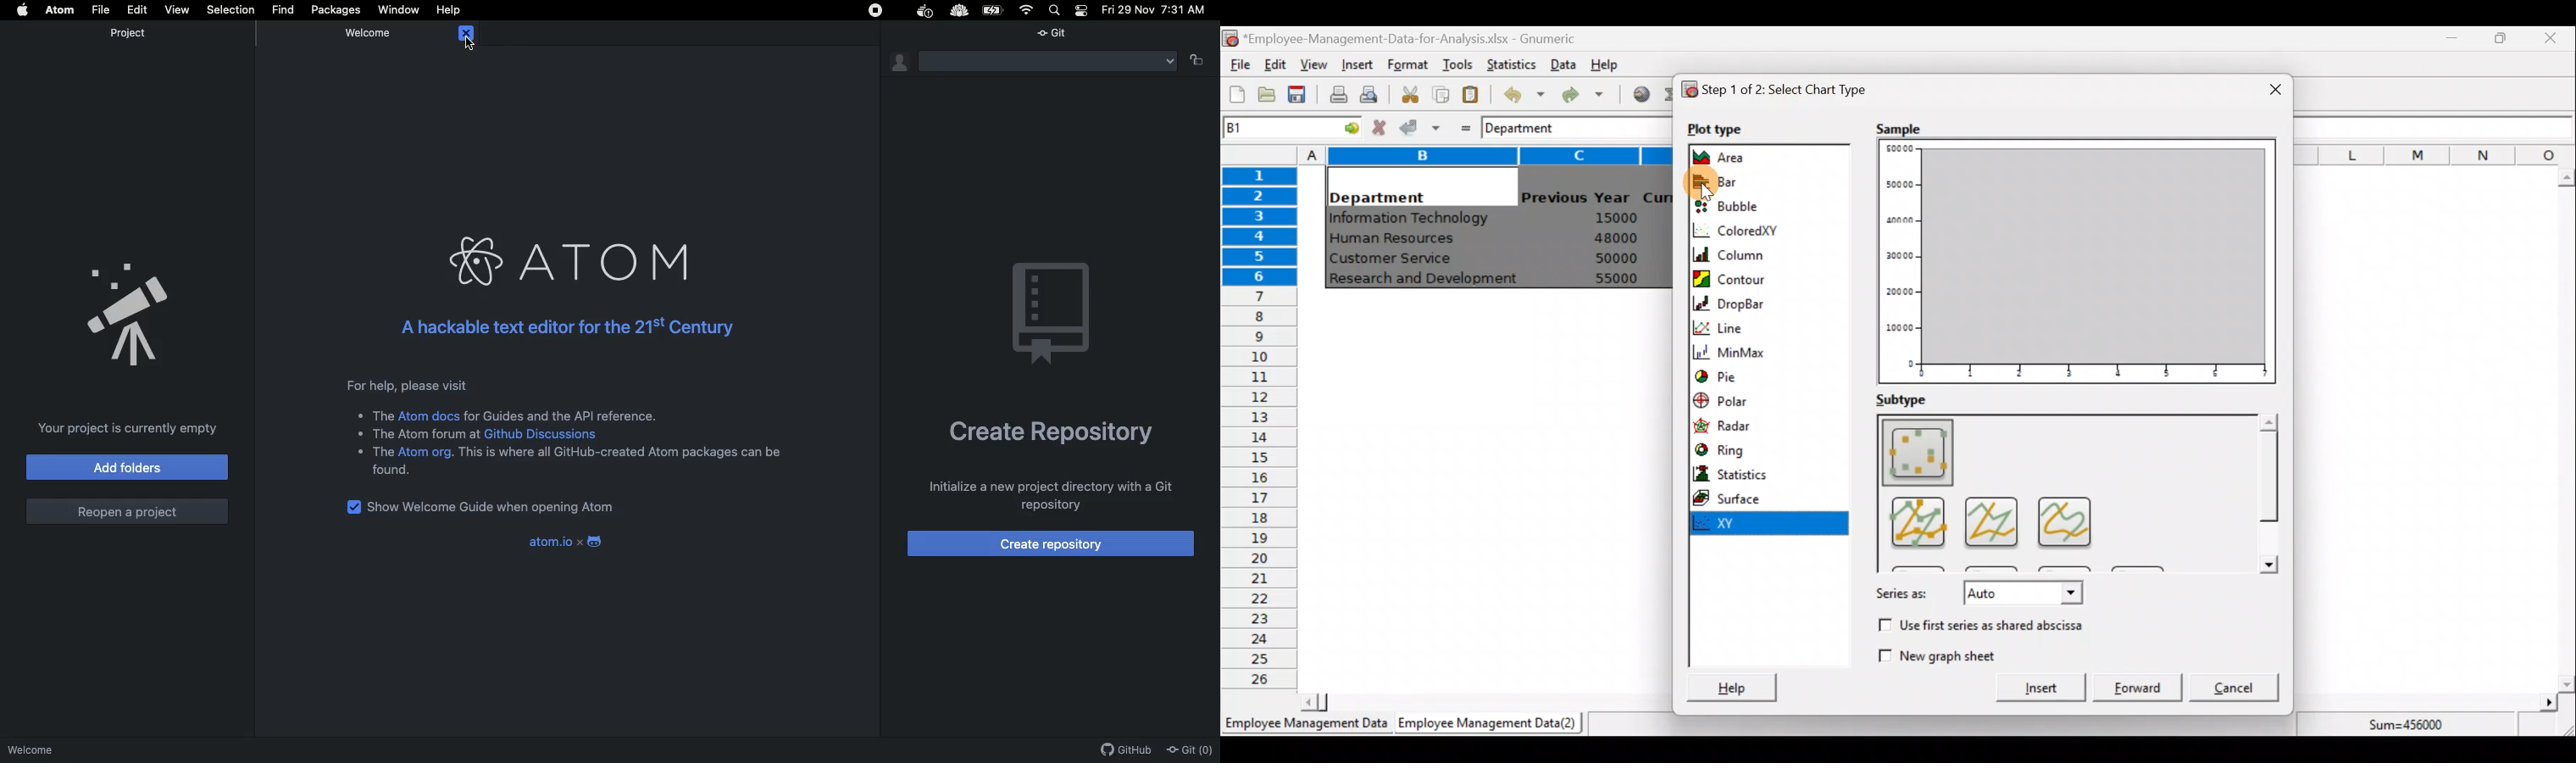  What do you see at coordinates (1739, 377) in the screenshot?
I see `Pie` at bounding box center [1739, 377].